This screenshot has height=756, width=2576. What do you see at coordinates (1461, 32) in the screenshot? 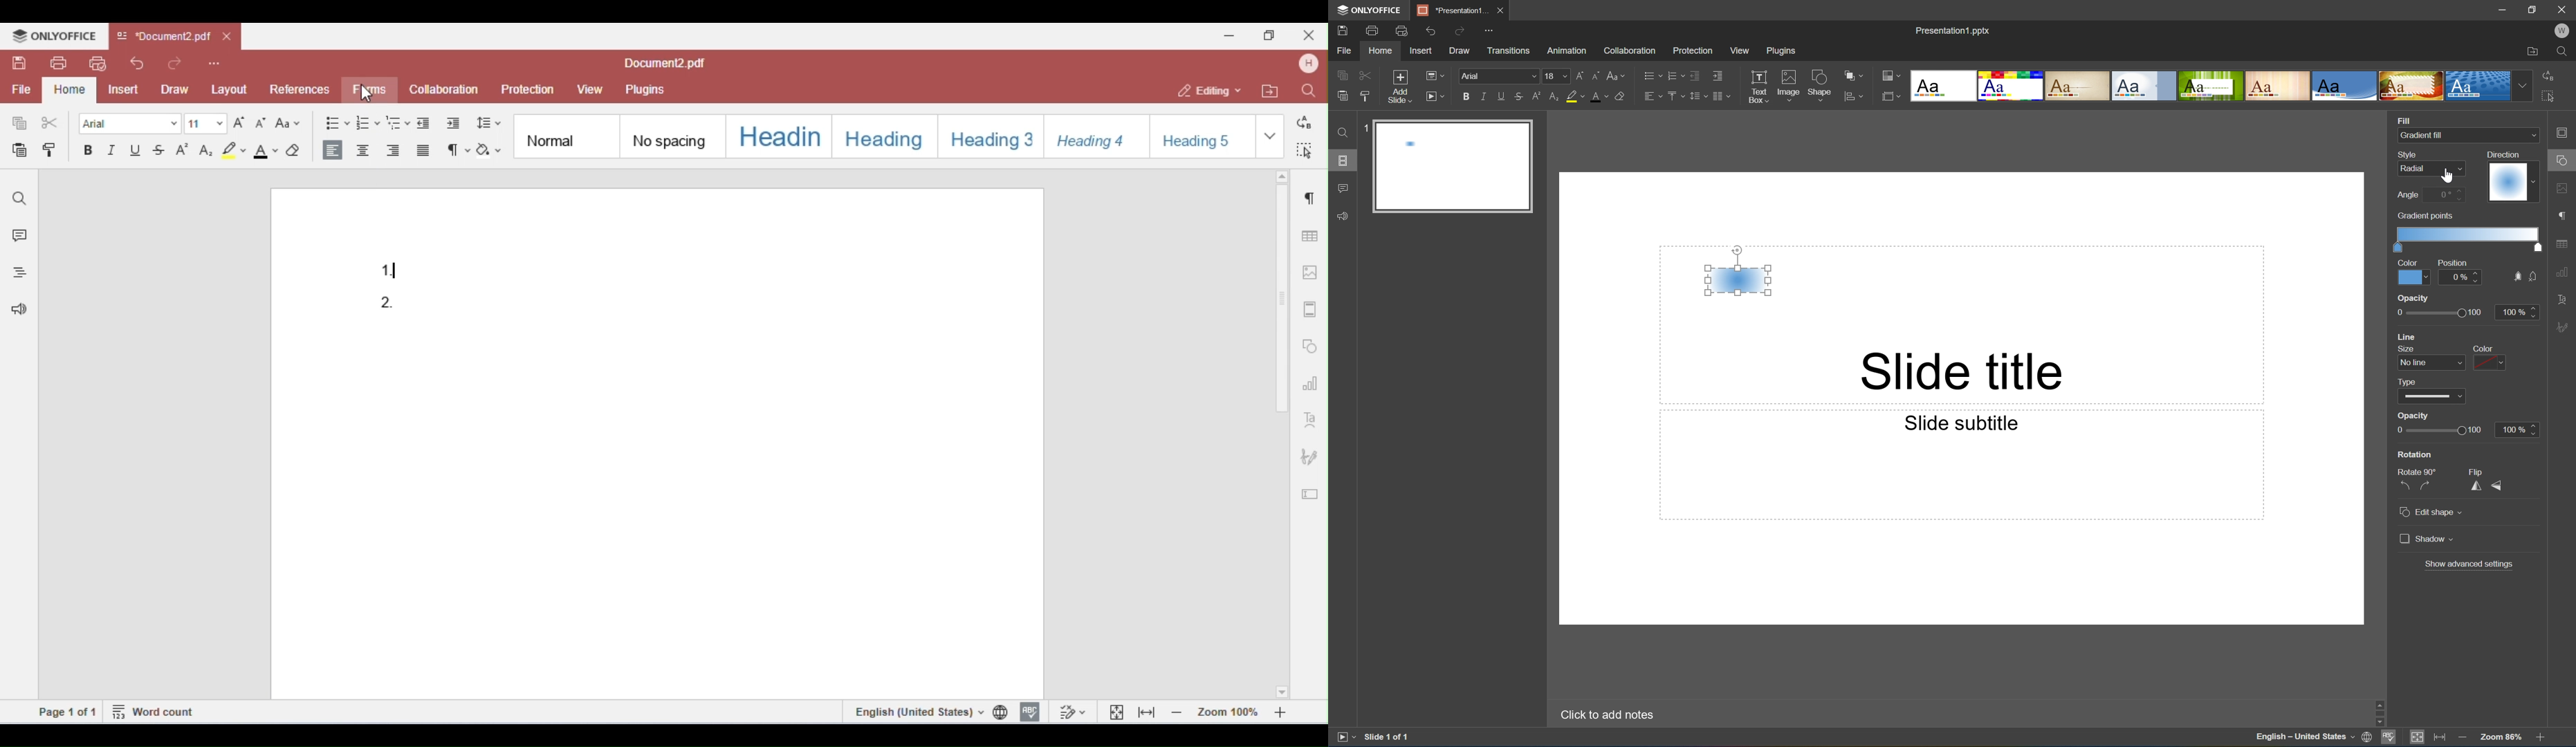
I see `Redo` at bounding box center [1461, 32].